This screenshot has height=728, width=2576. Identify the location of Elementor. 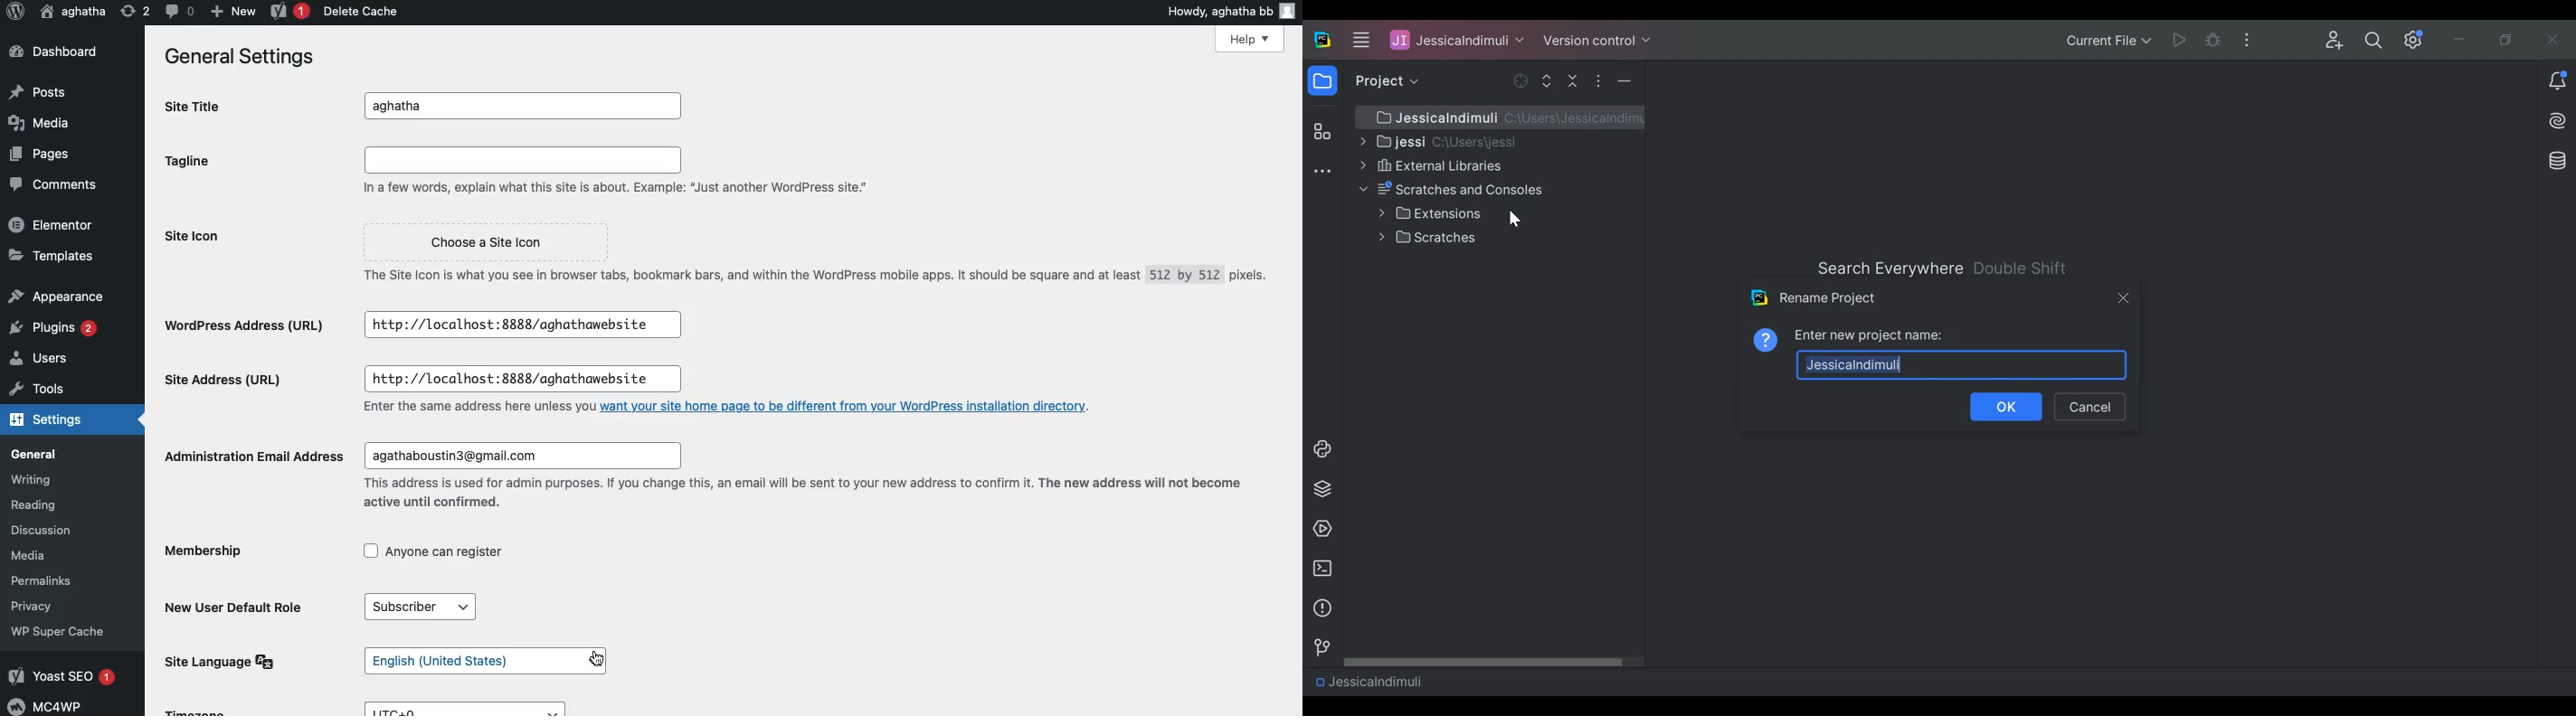
(52, 224).